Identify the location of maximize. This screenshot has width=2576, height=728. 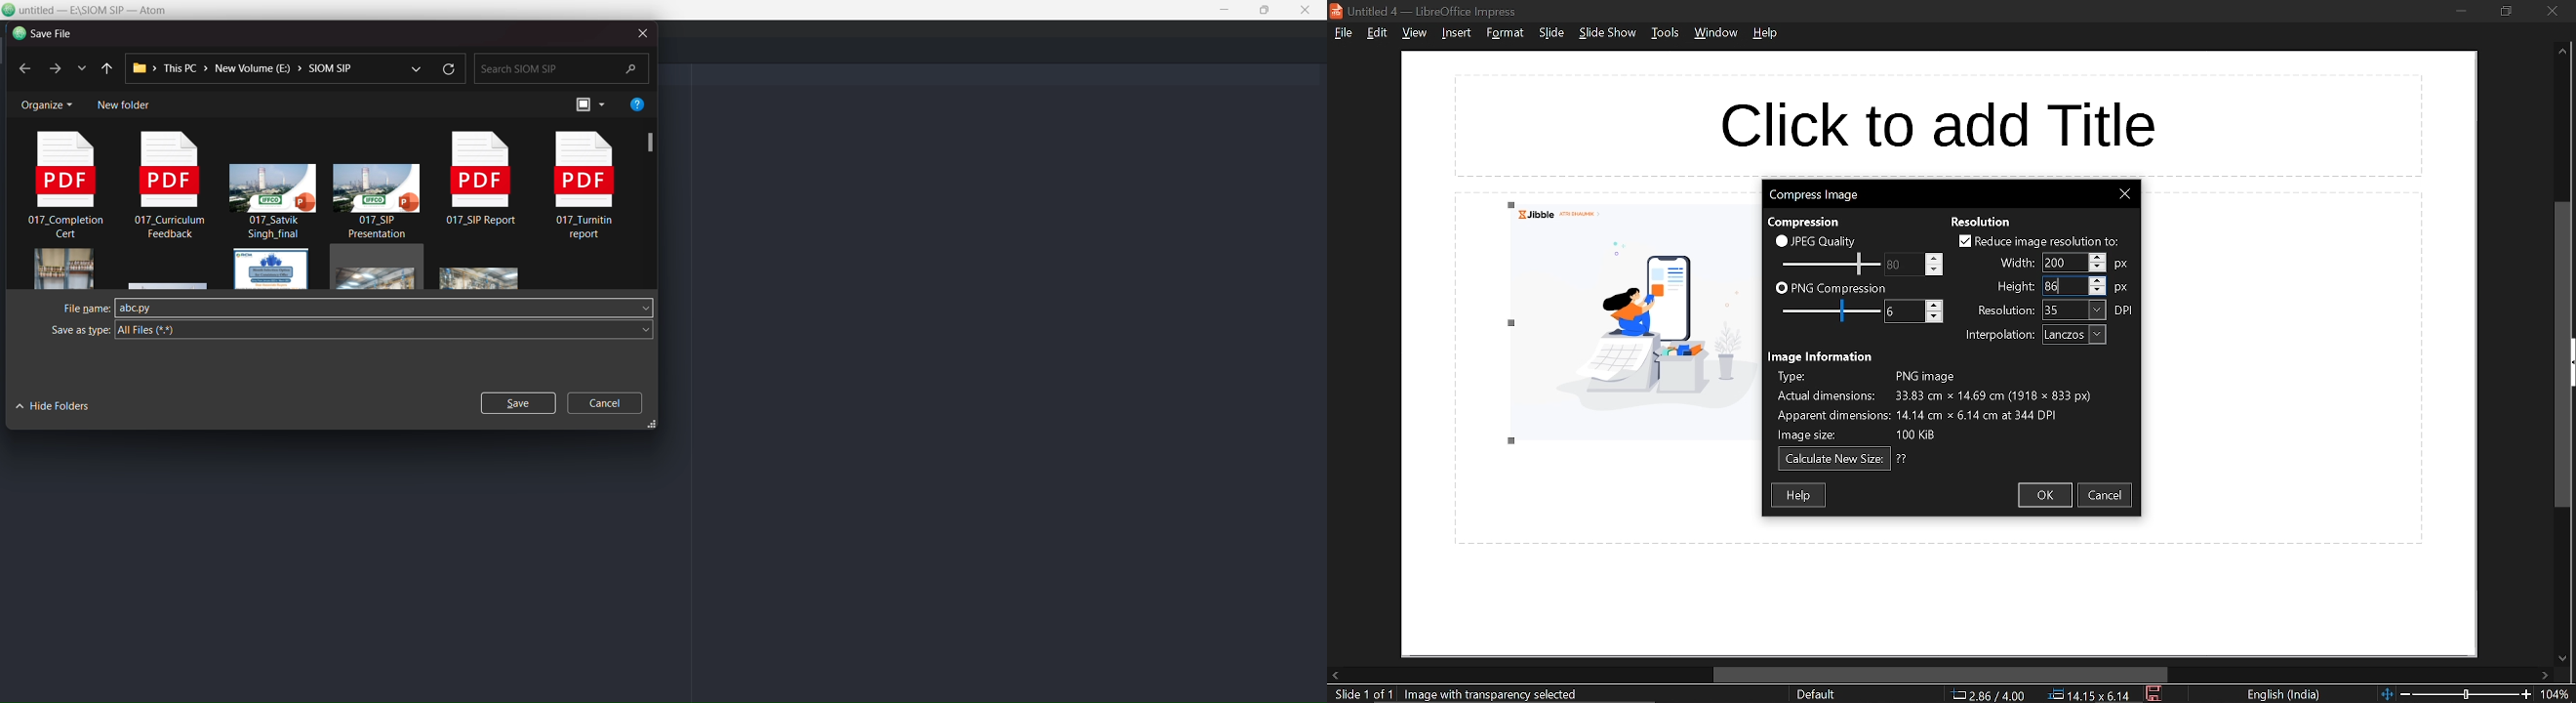
(1267, 10).